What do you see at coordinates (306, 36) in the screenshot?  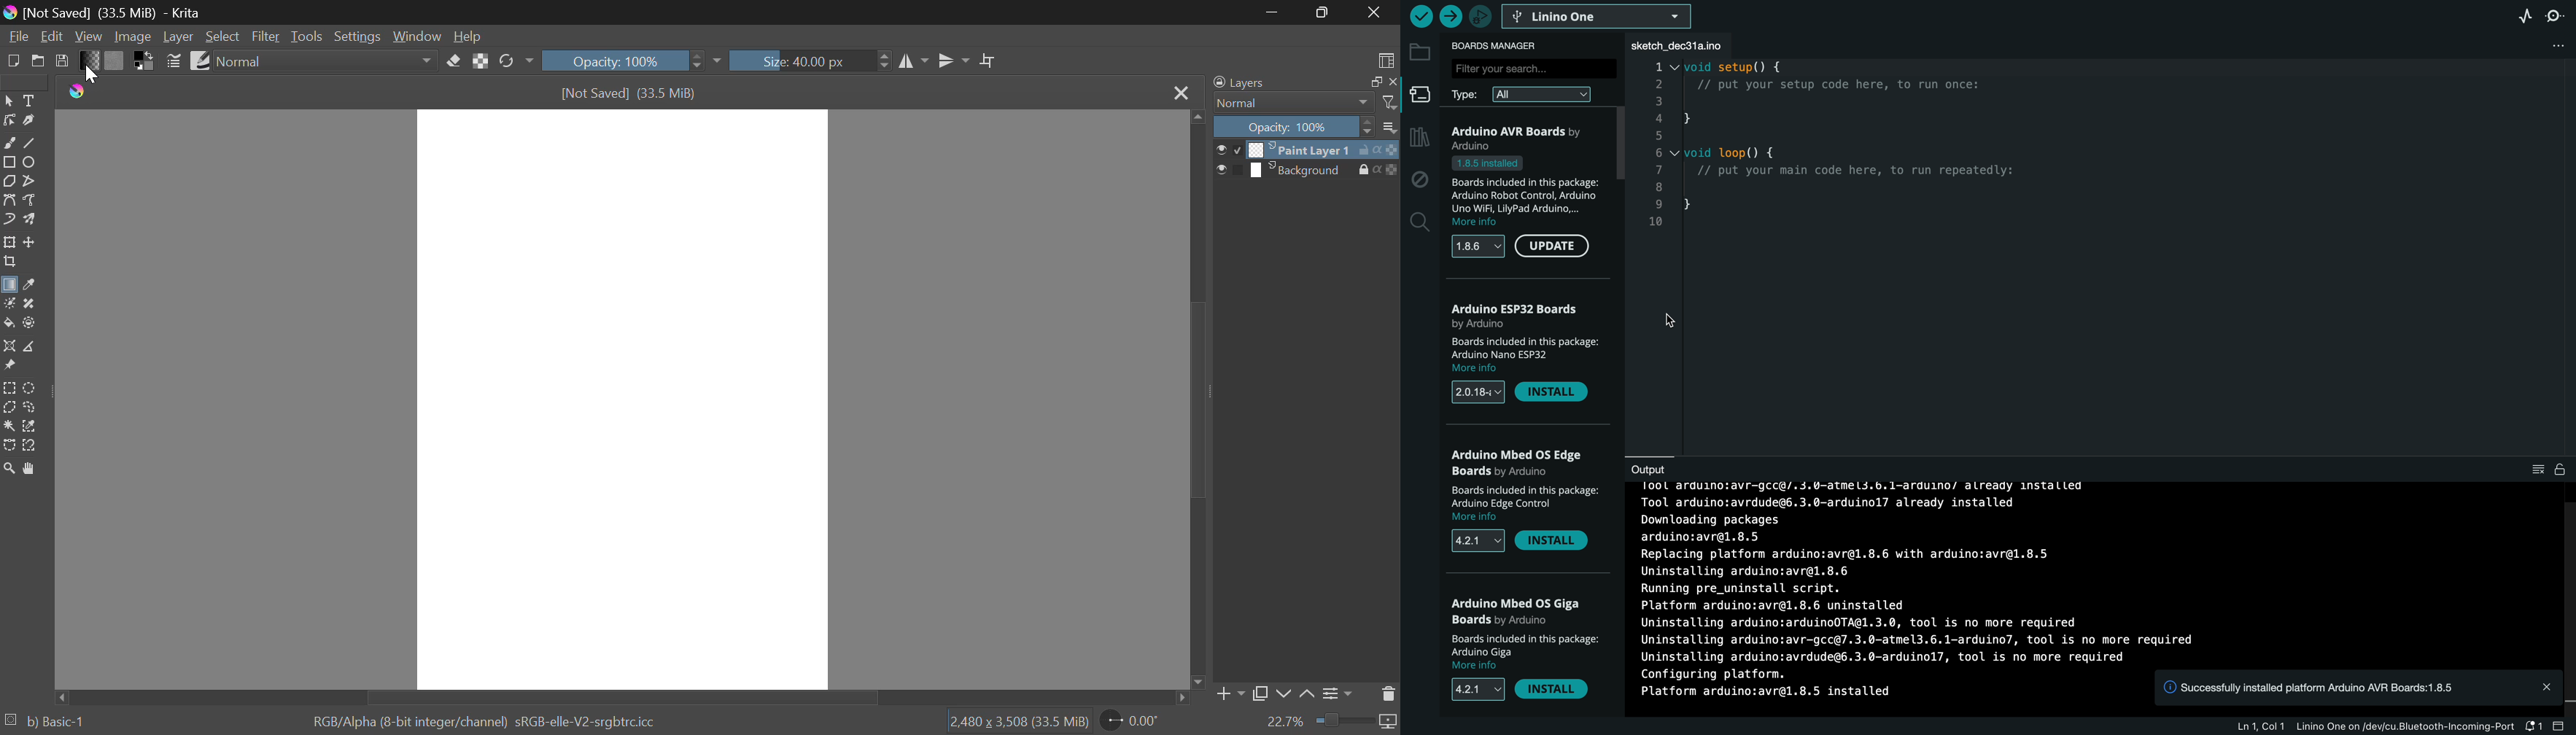 I see `Tools` at bounding box center [306, 36].